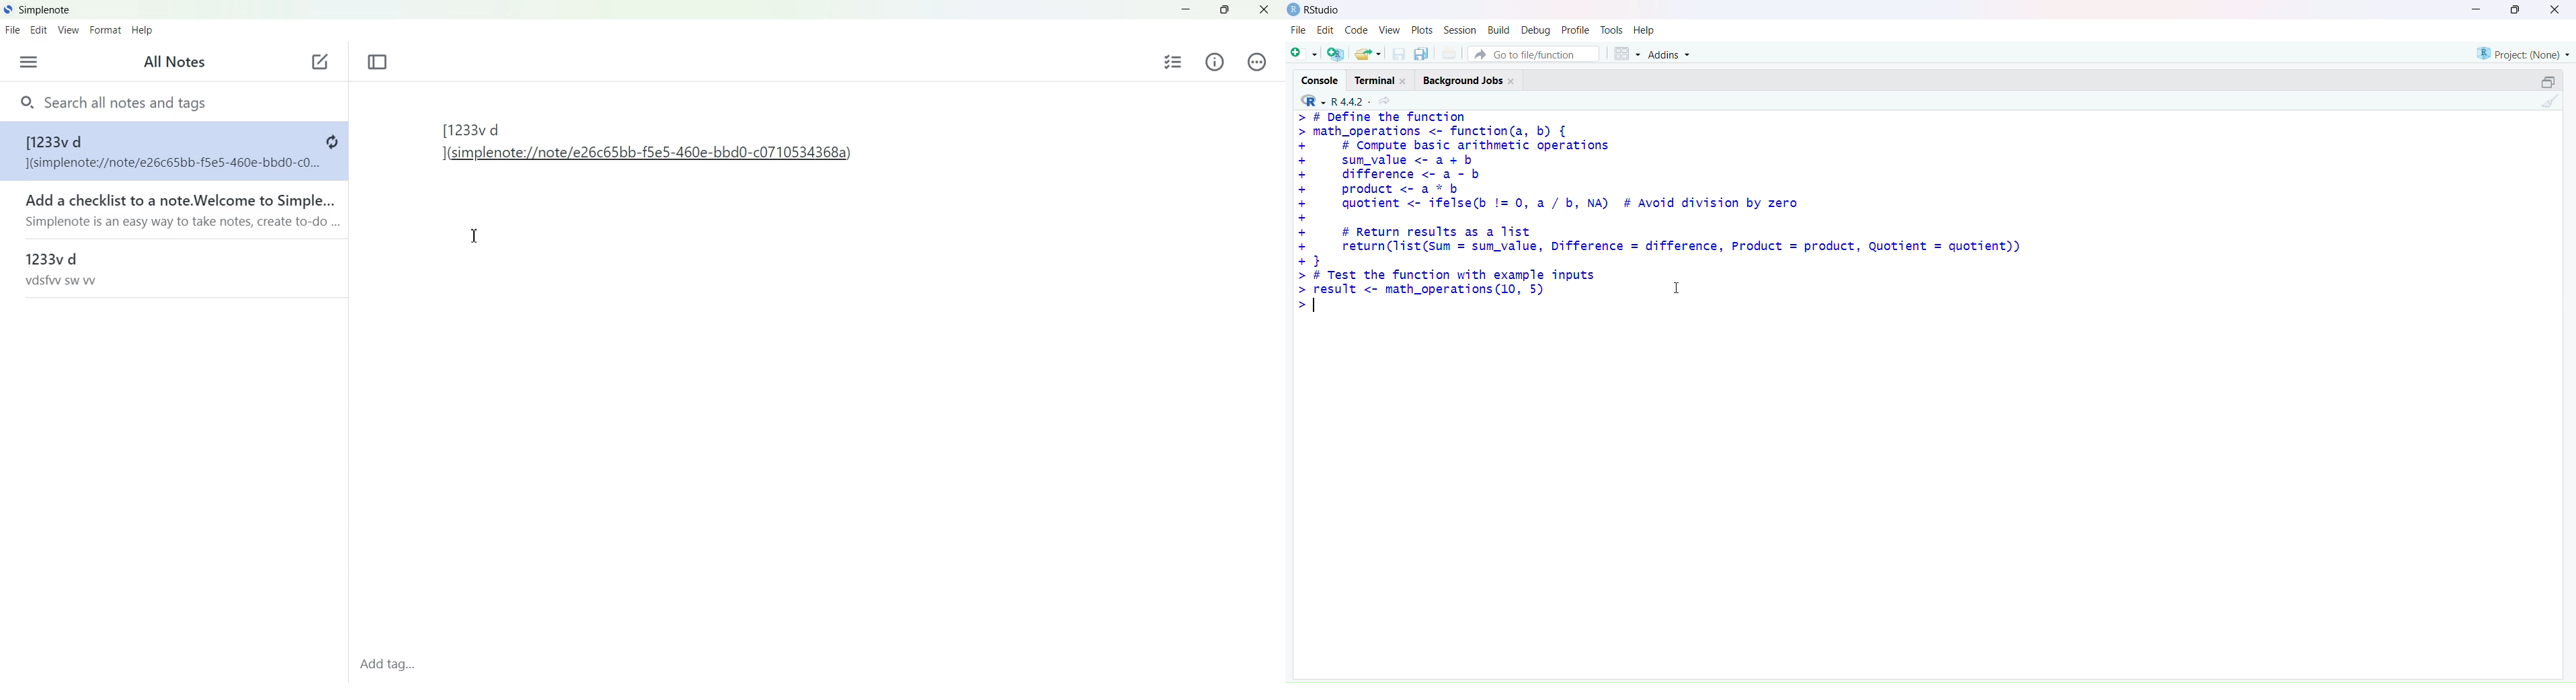 This screenshot has width=2576, height=700. Describe the element at coordinates (104, 31) in the screenshot. I see `Format` at that location.